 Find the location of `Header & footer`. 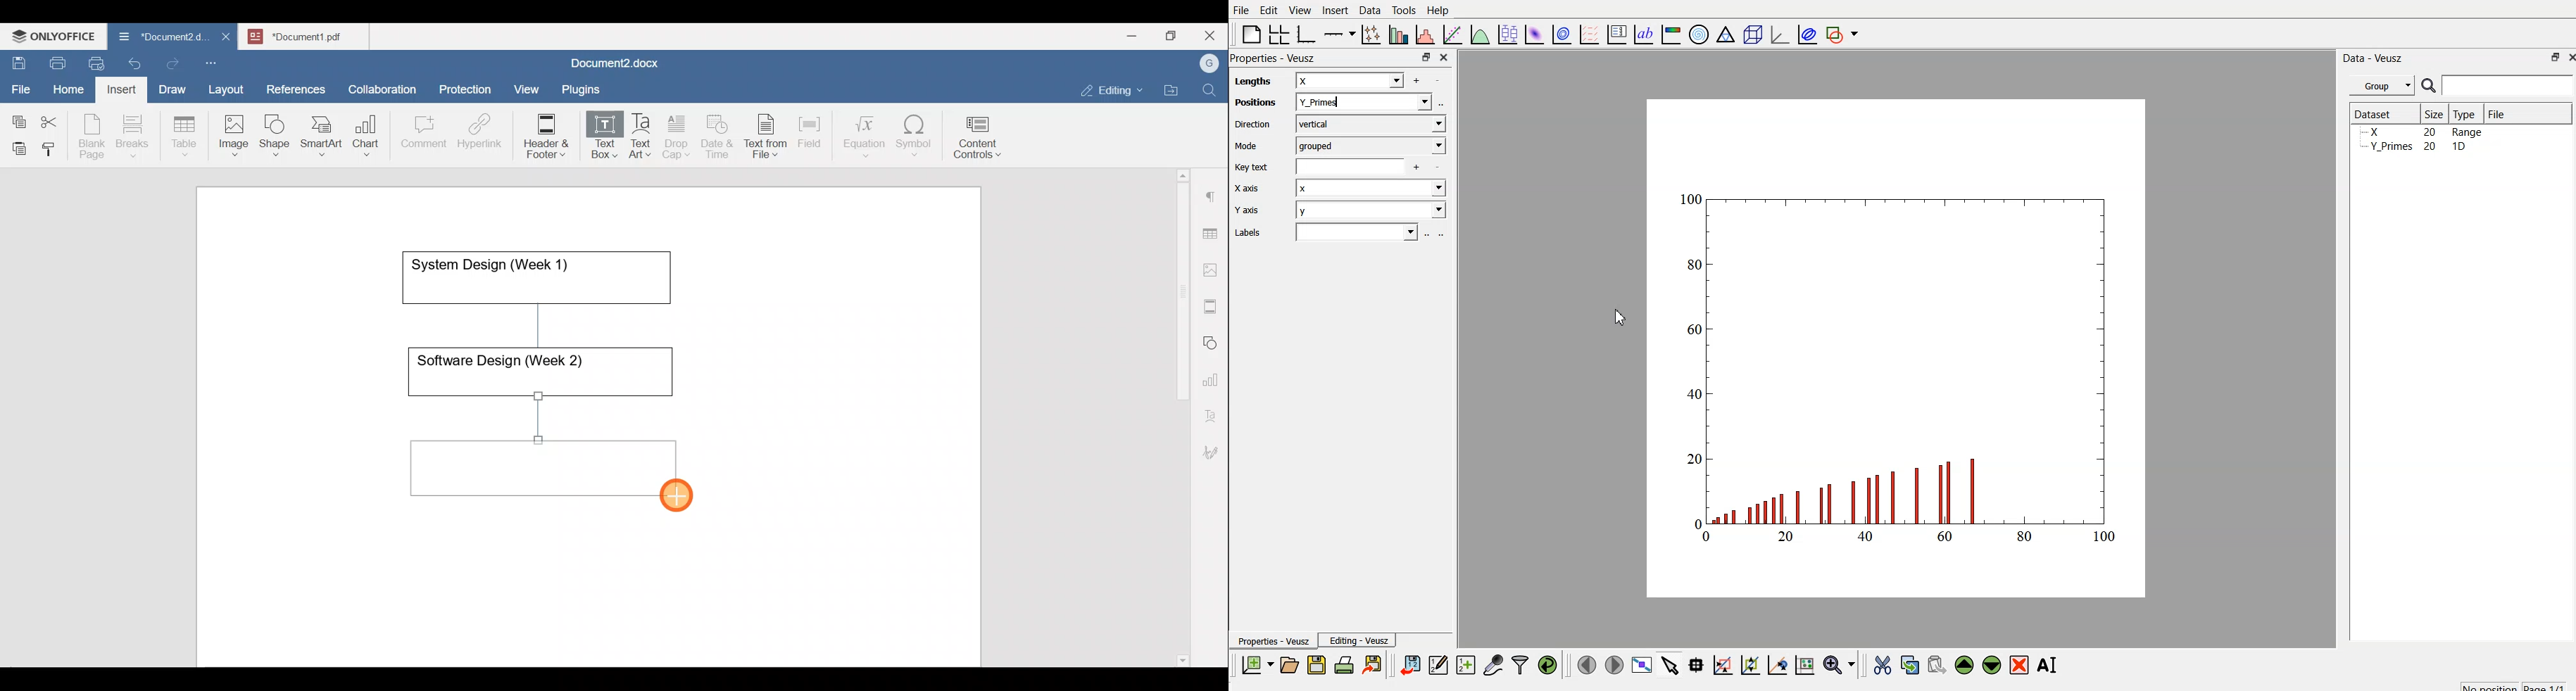

Header & footer is located at coordinates (542, 135).